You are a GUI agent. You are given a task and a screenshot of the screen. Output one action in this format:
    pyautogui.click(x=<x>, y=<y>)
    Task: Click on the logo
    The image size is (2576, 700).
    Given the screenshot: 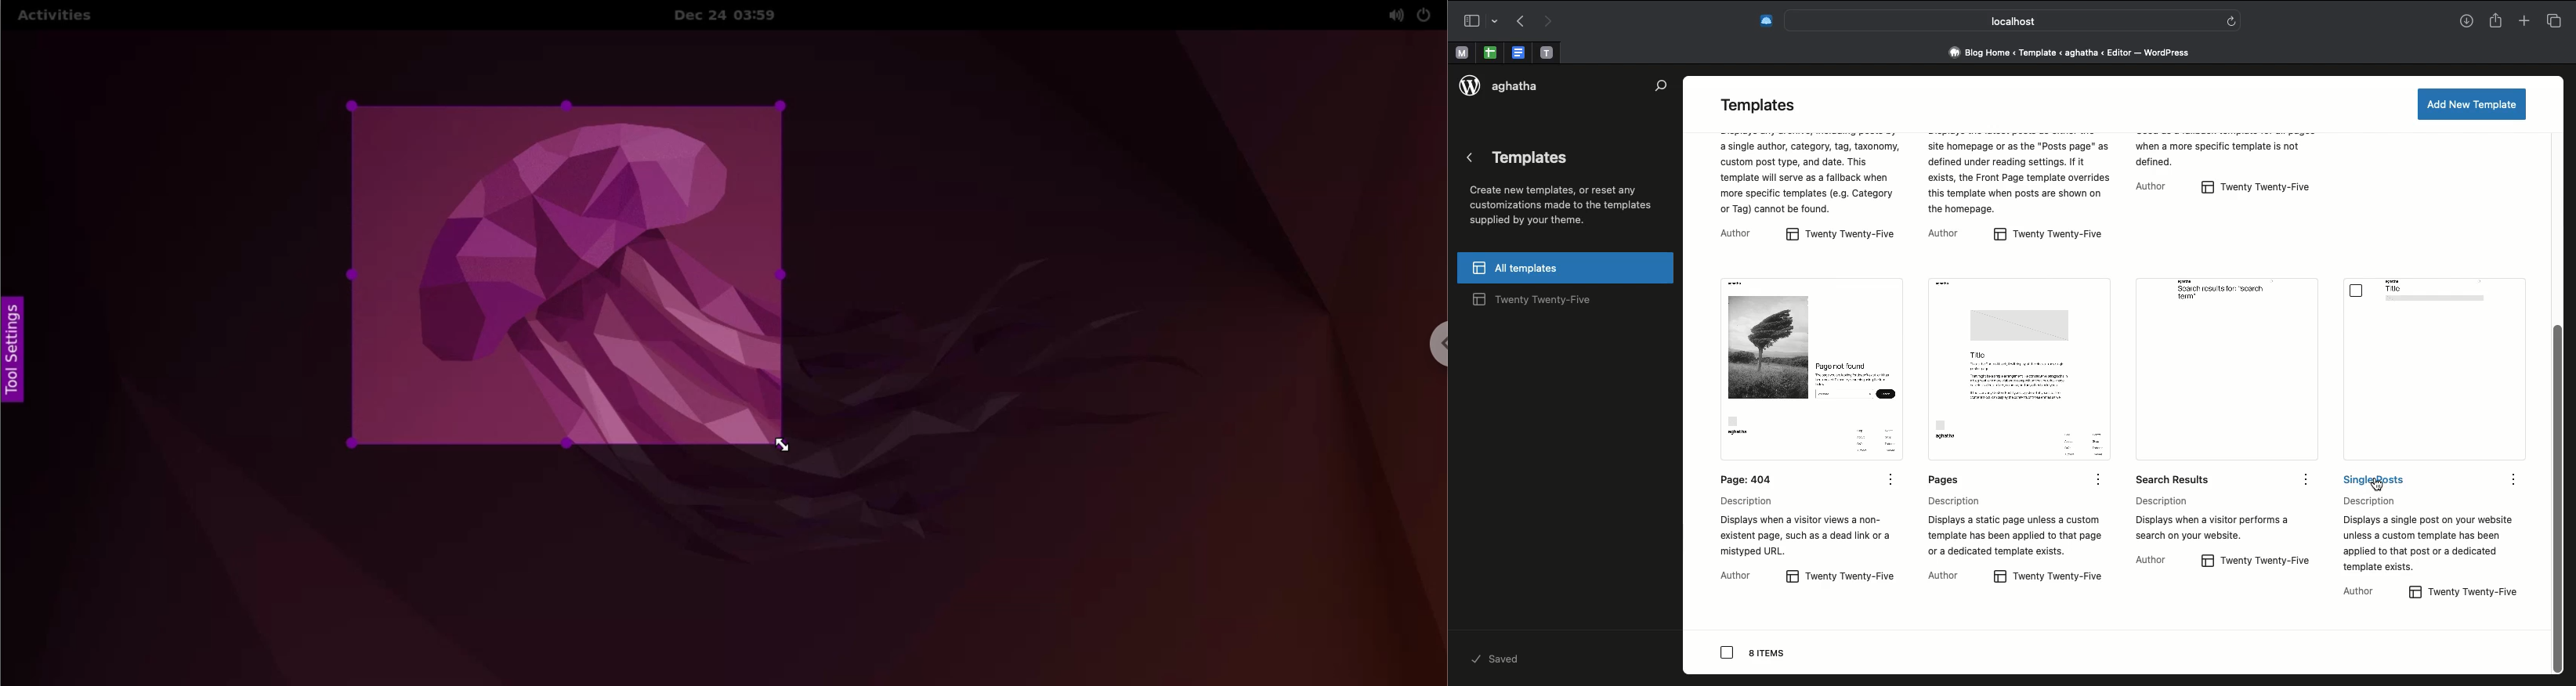 What is the action you would take?
    pyautogui.click(x=1468, y=85)
    